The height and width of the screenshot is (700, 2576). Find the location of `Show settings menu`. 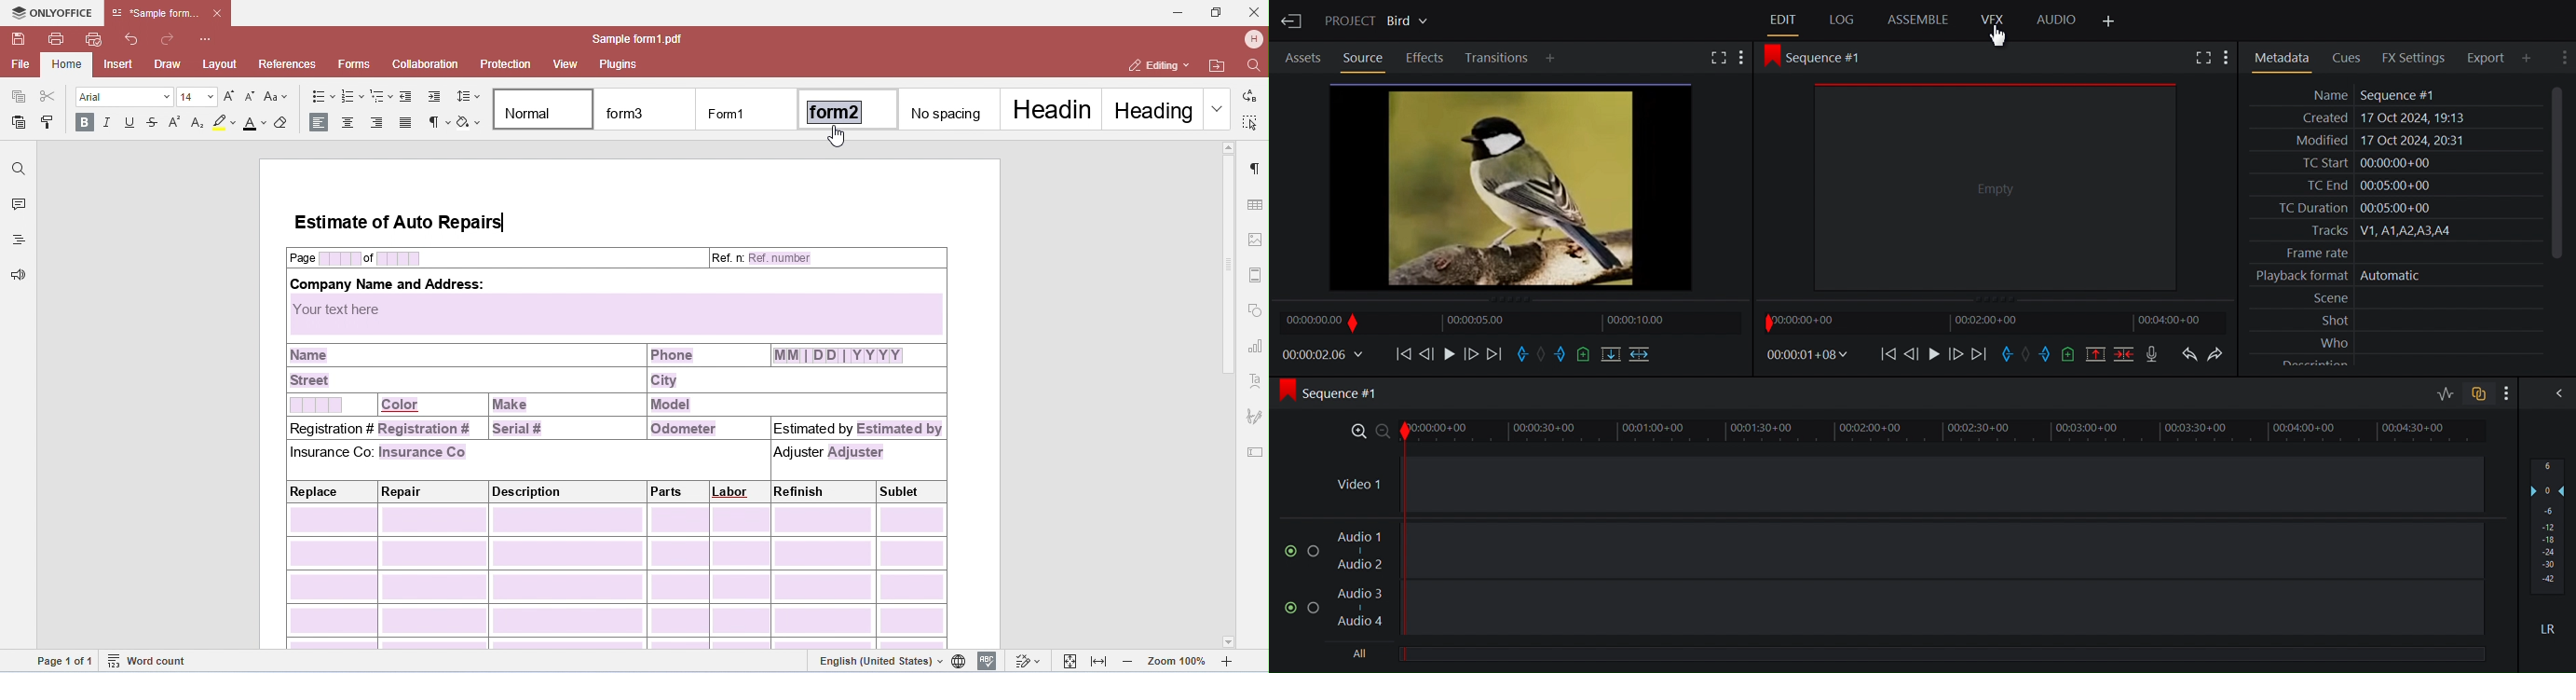

Show settings menu is located at coordinates (2566, 54).